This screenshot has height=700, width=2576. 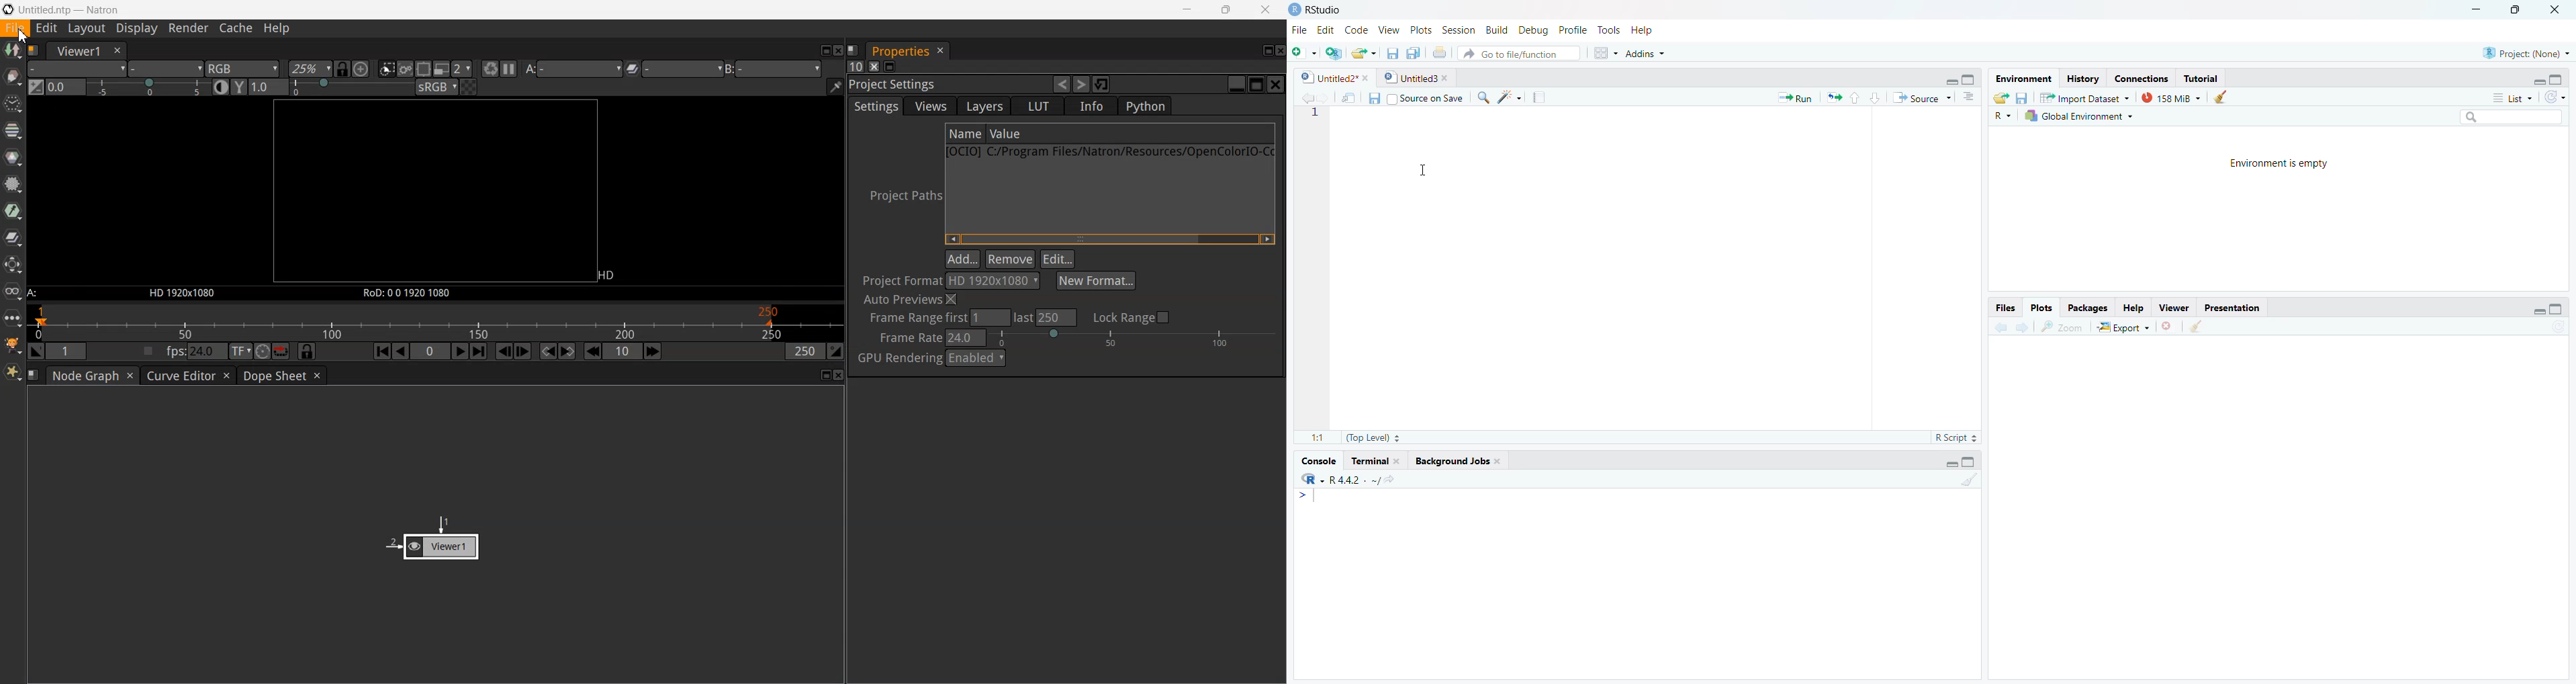 I want to click on A Go to file/function, so click(x=1518, y=53).